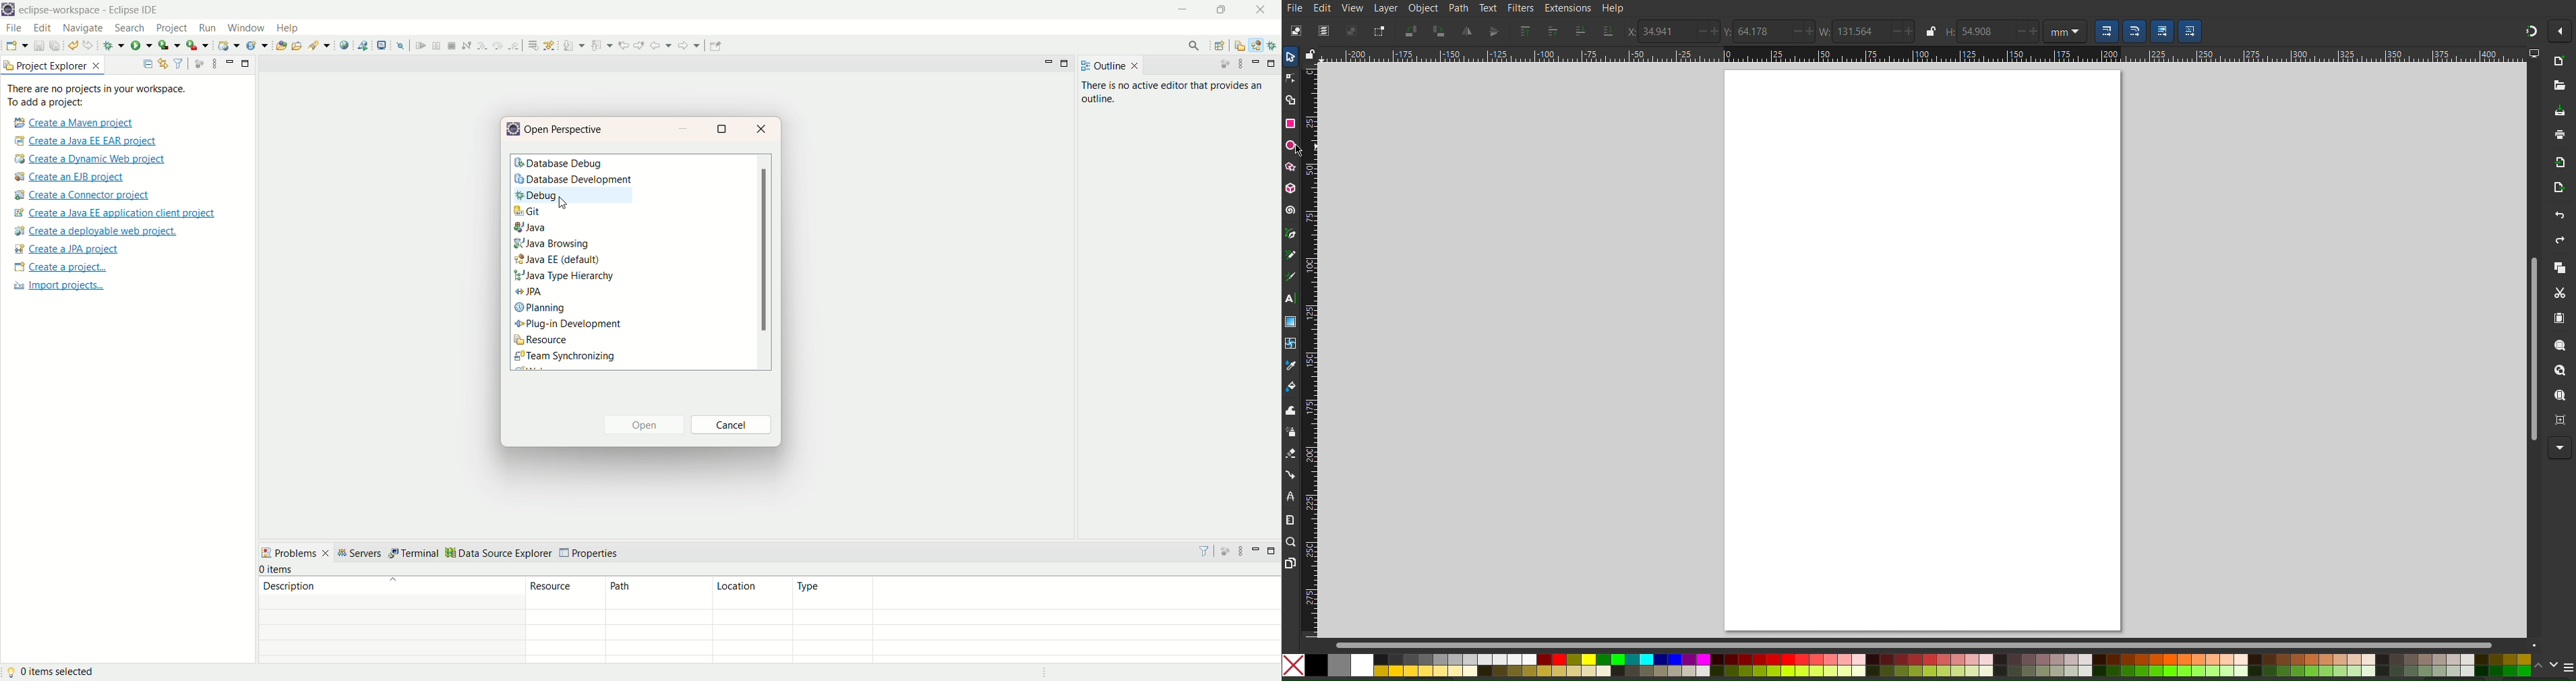 This screenshot has width=2576, height=700. Describe the element at coordinates (214, 64) in the screenshot. I see `view menu` at that location.